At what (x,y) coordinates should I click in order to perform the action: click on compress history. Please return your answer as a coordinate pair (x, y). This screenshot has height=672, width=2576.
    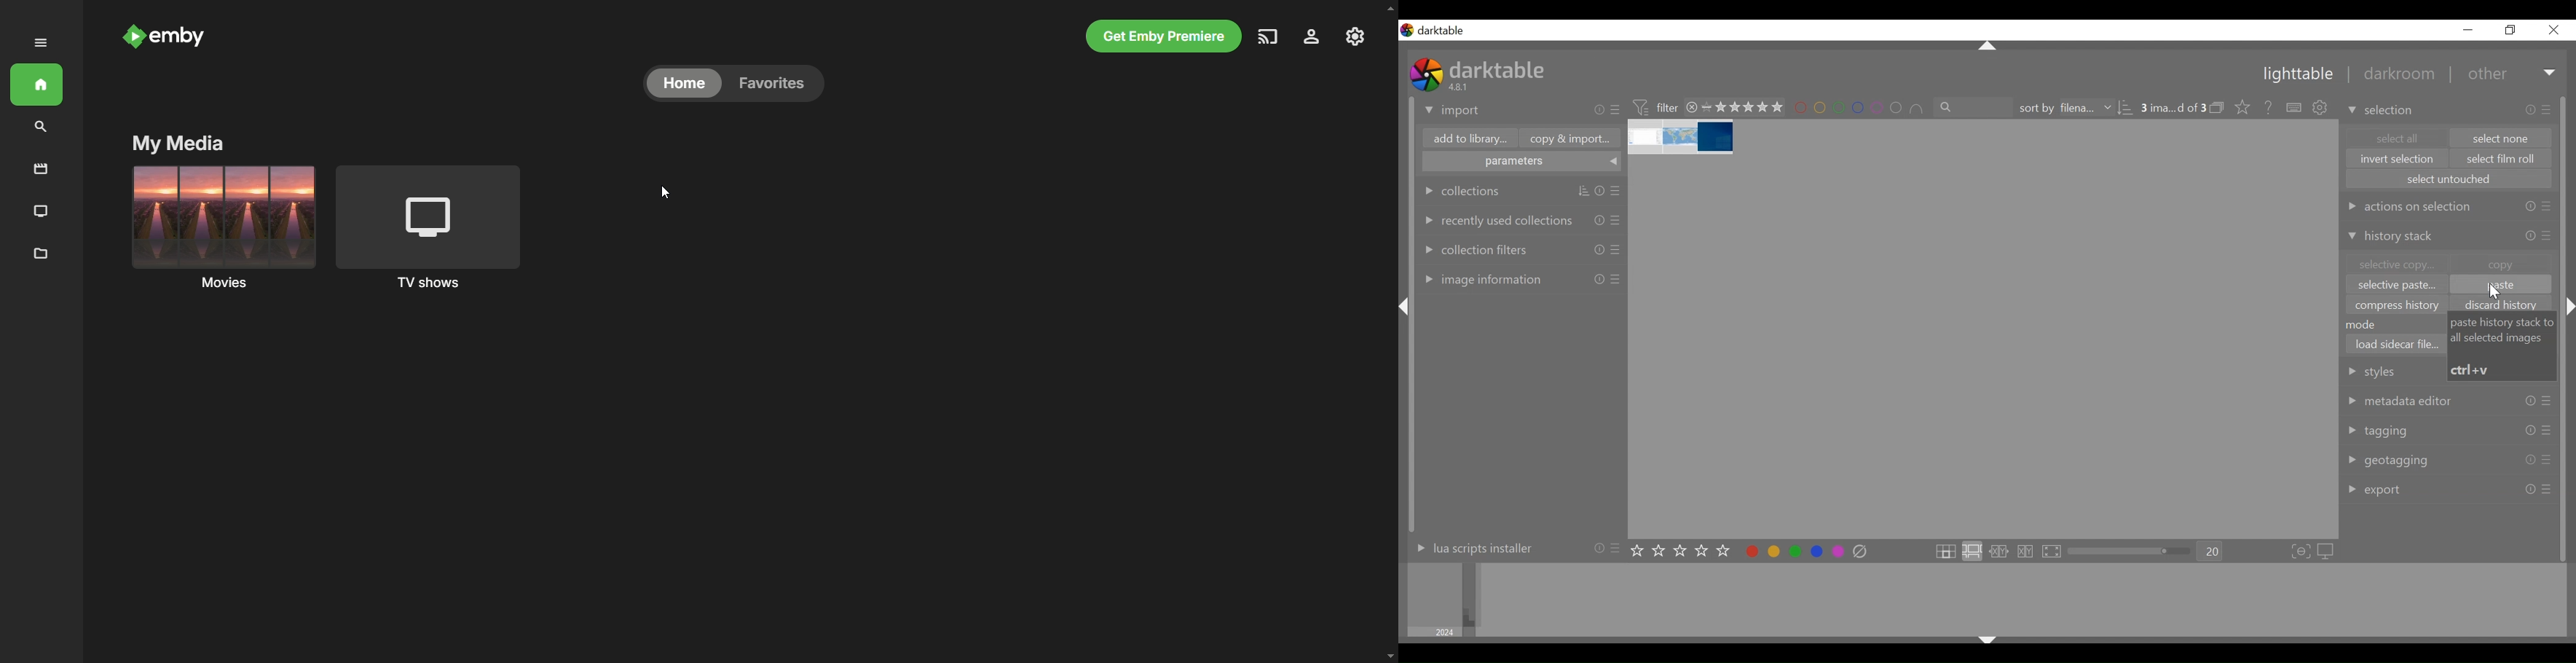
    Looking at the image, I should click on (2399, 305).